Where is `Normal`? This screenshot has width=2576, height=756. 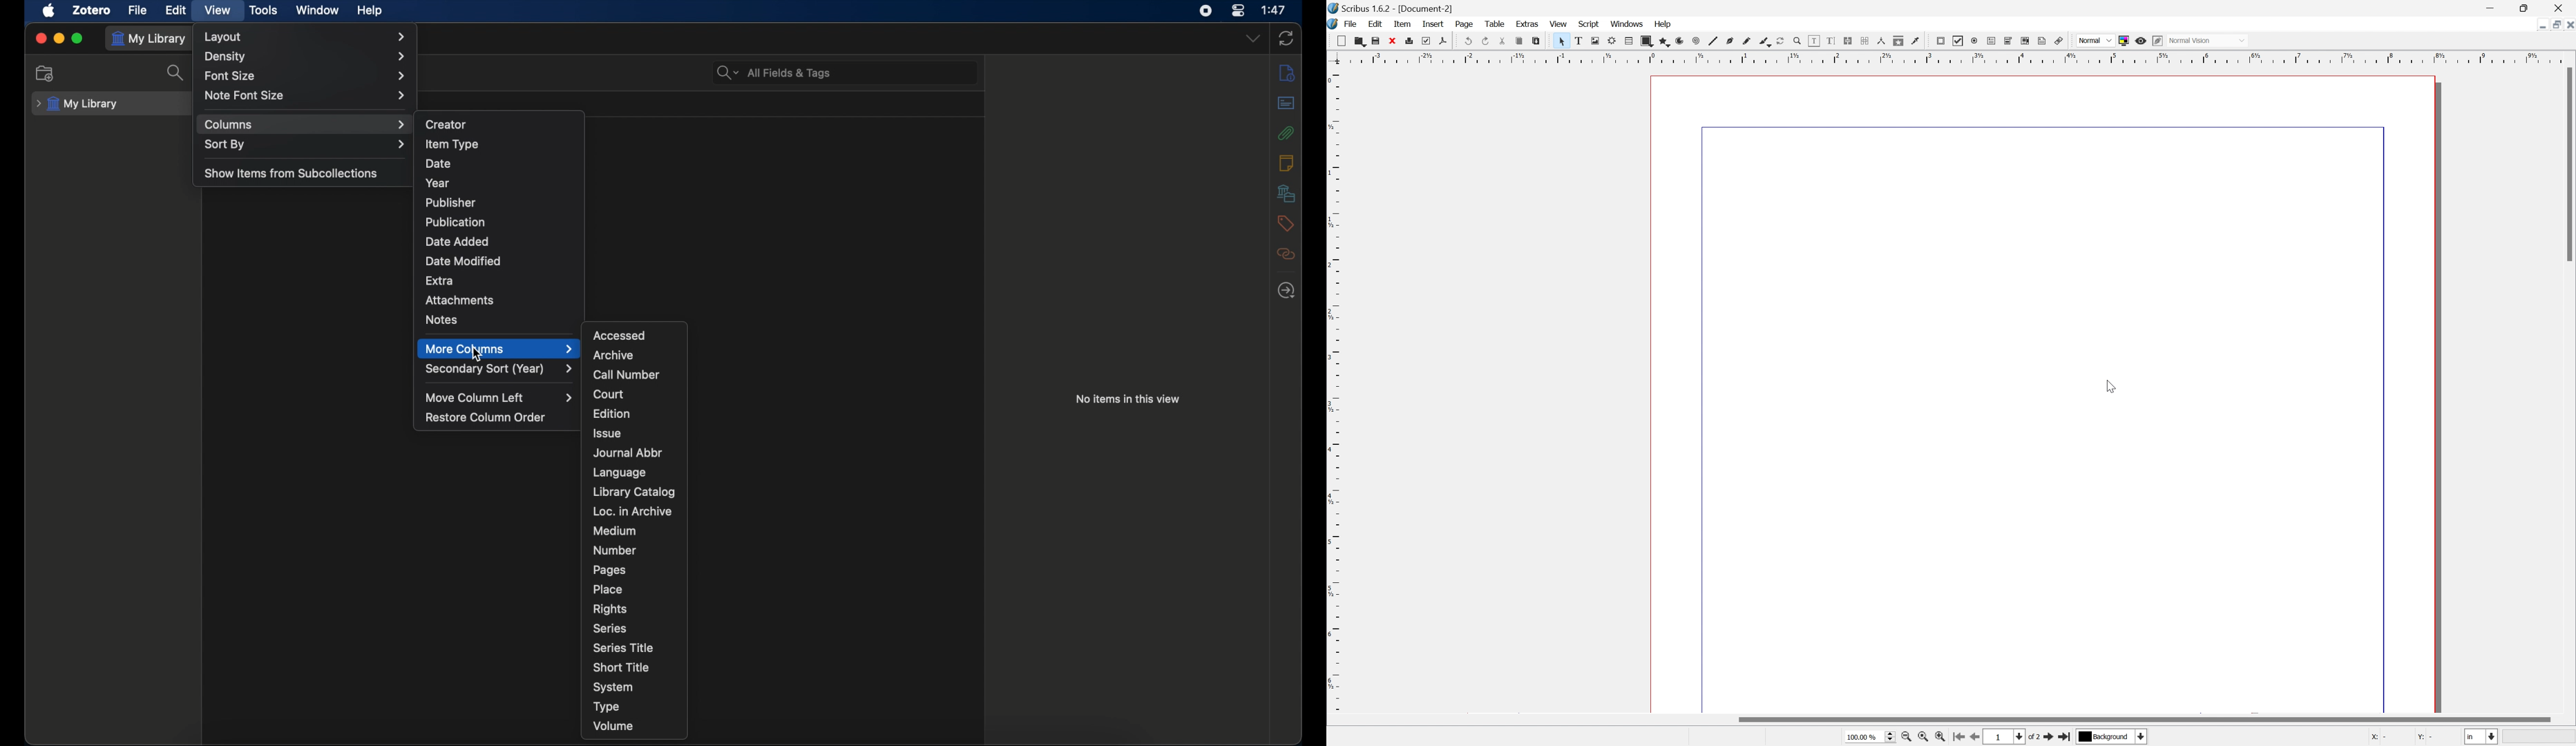
Normal is located at coordinates (2093, 40).